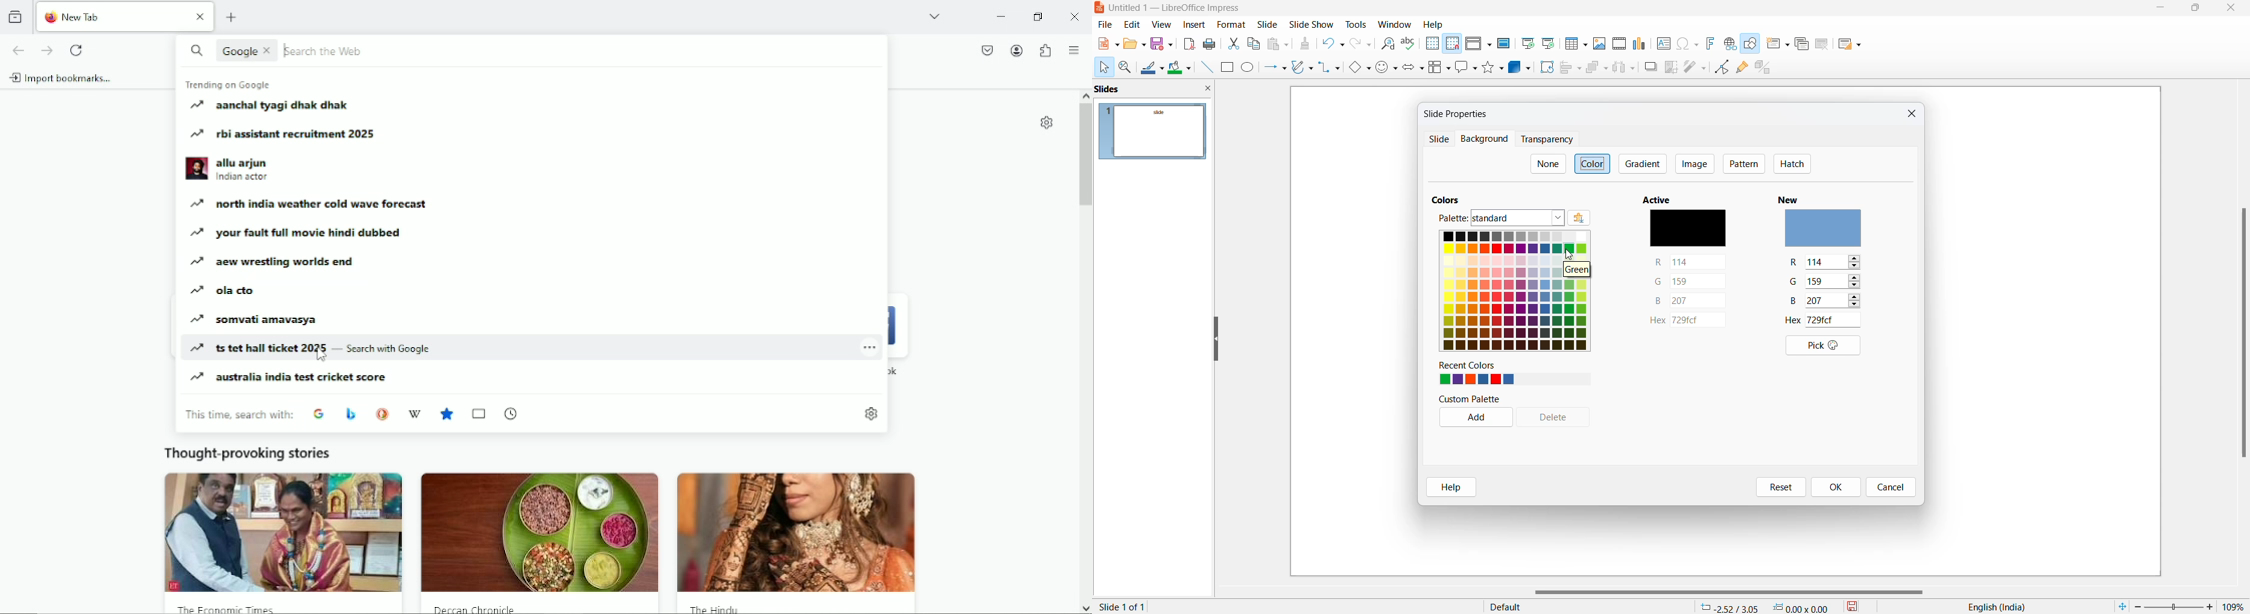 This screenshot has height=616, width=2268. I want to click on dialog box heading, so click(1461, 113).